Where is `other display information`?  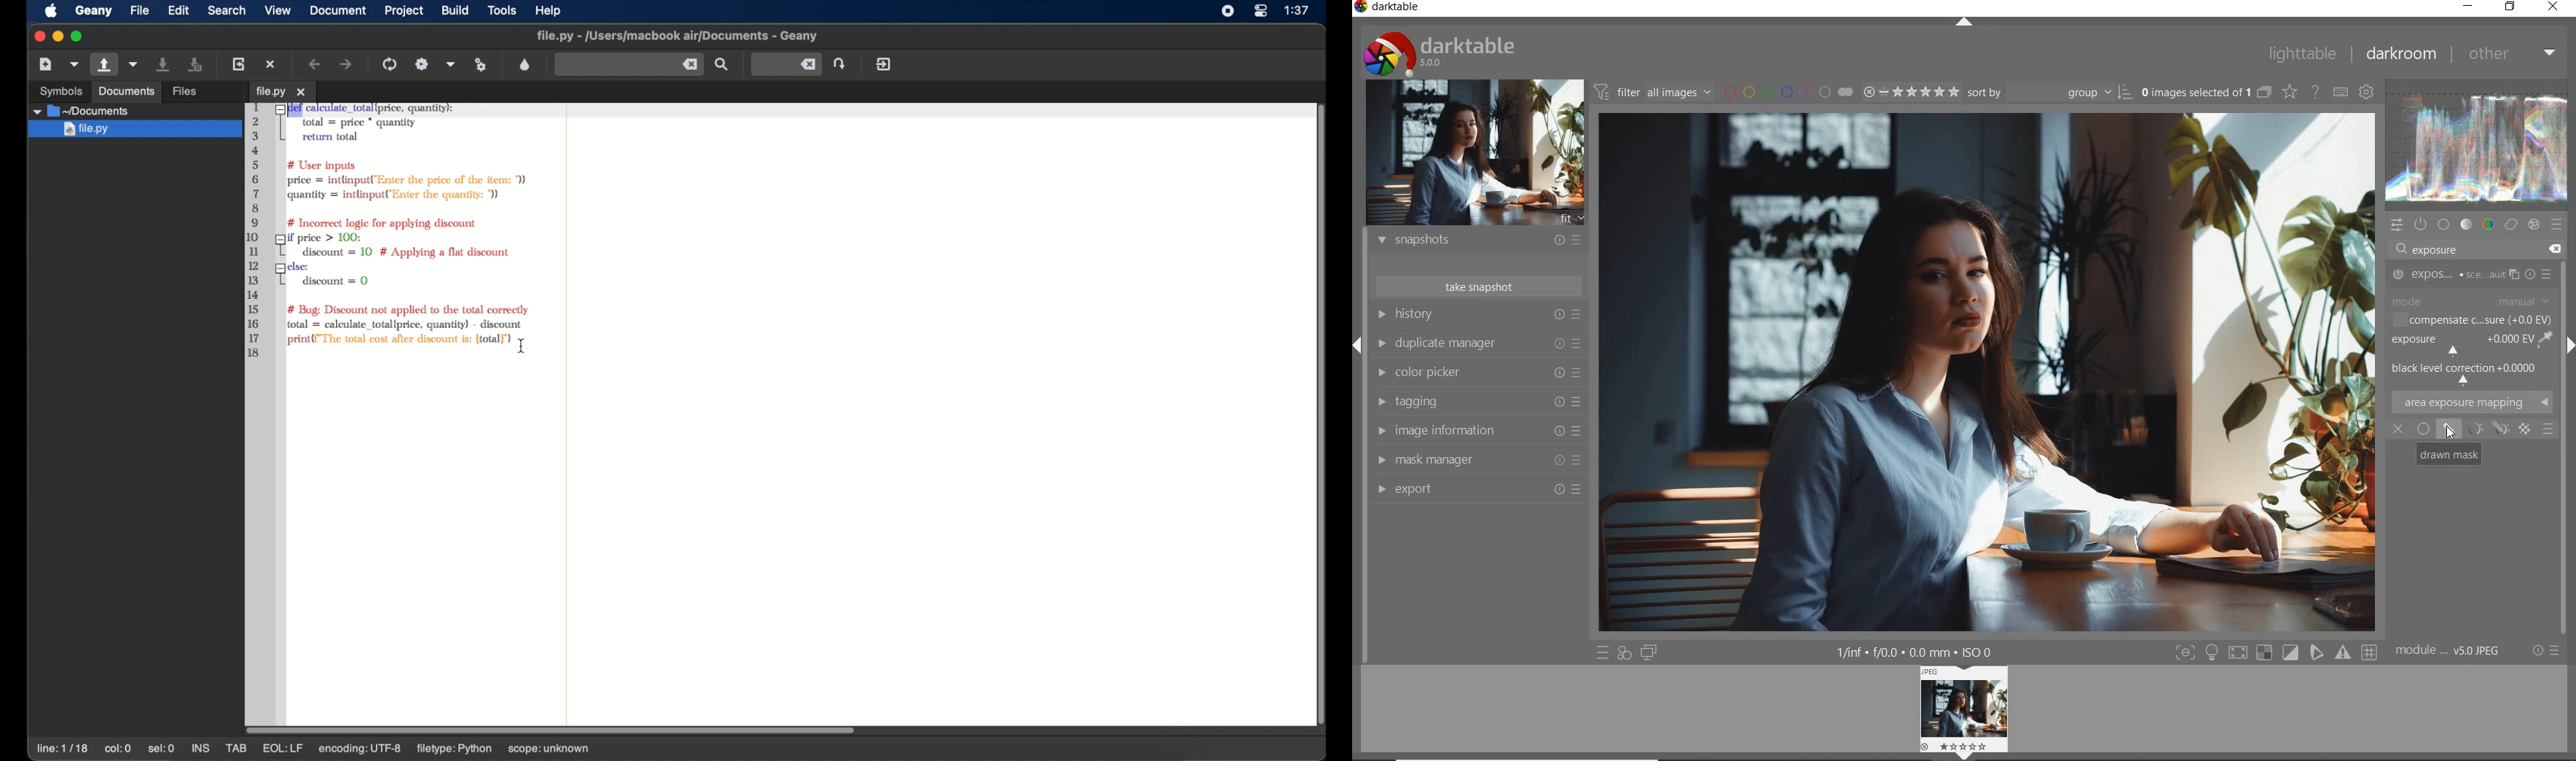
other display information is located at coordinates (1915, 652).